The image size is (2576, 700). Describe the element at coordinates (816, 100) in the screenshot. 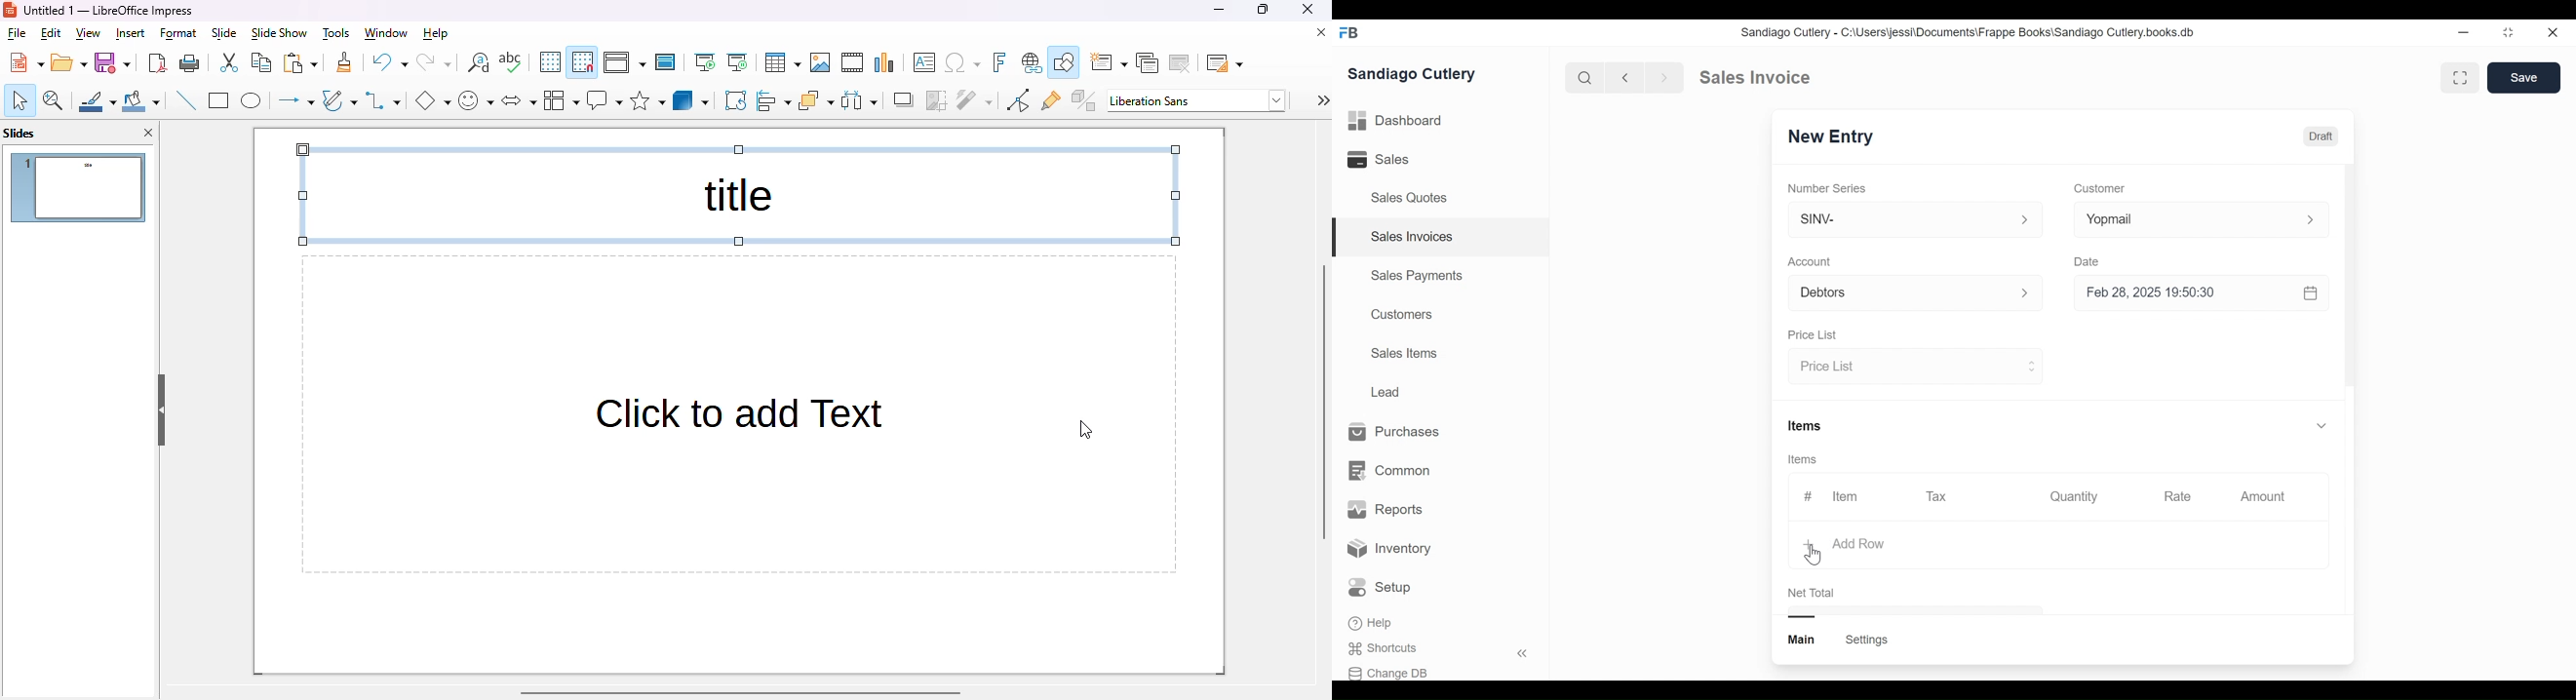

I see `arrange` at that location.